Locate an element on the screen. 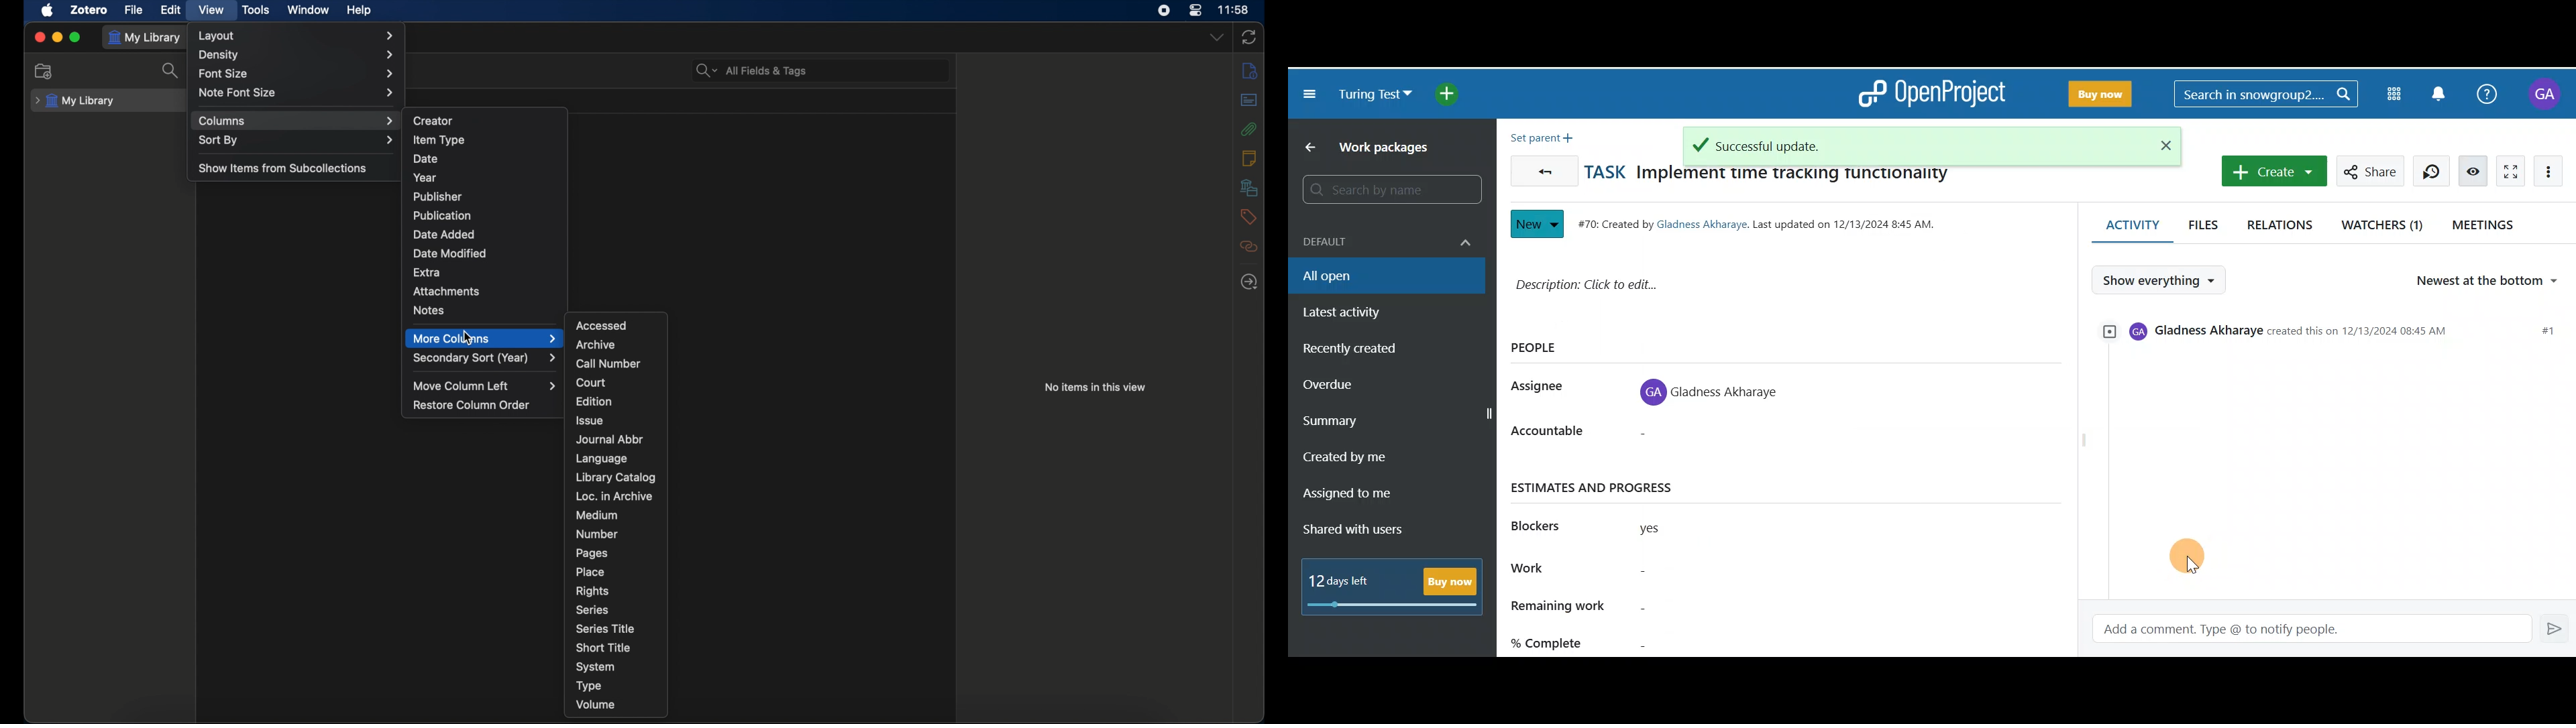  close is located at coordinates (39, 37).